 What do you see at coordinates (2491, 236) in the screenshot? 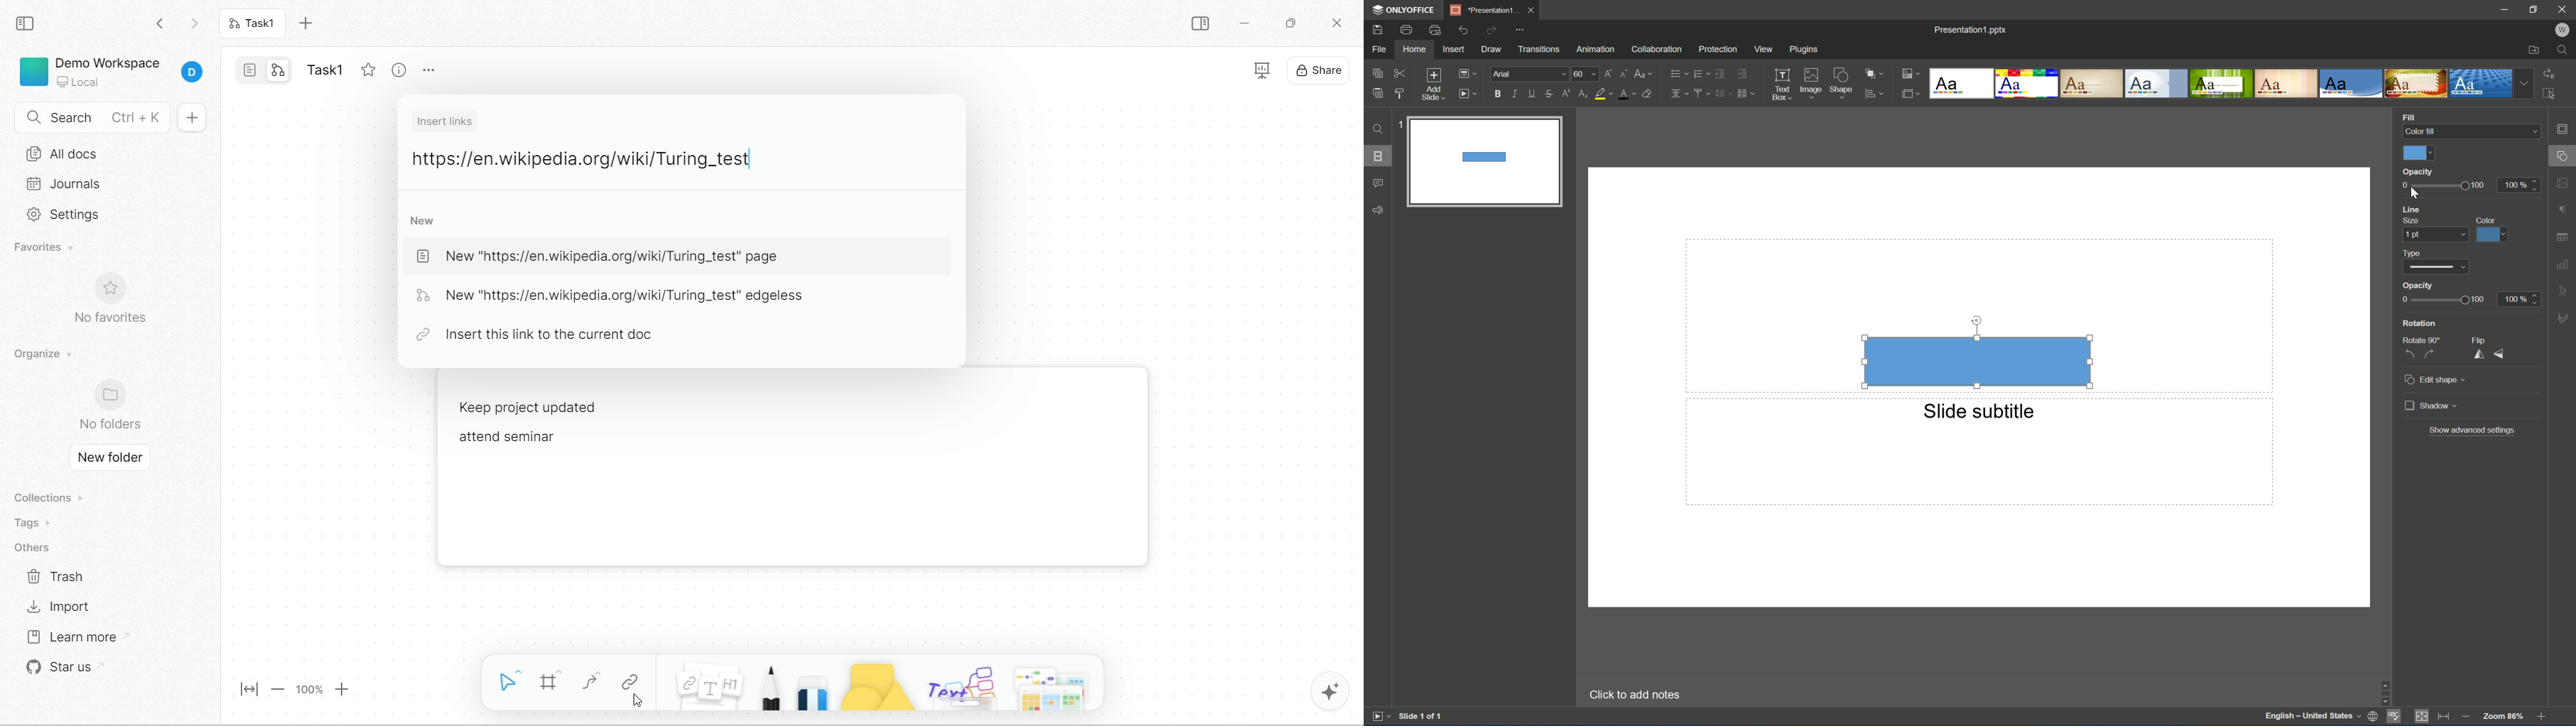
I see `color` at bounding box center [2491, 236].